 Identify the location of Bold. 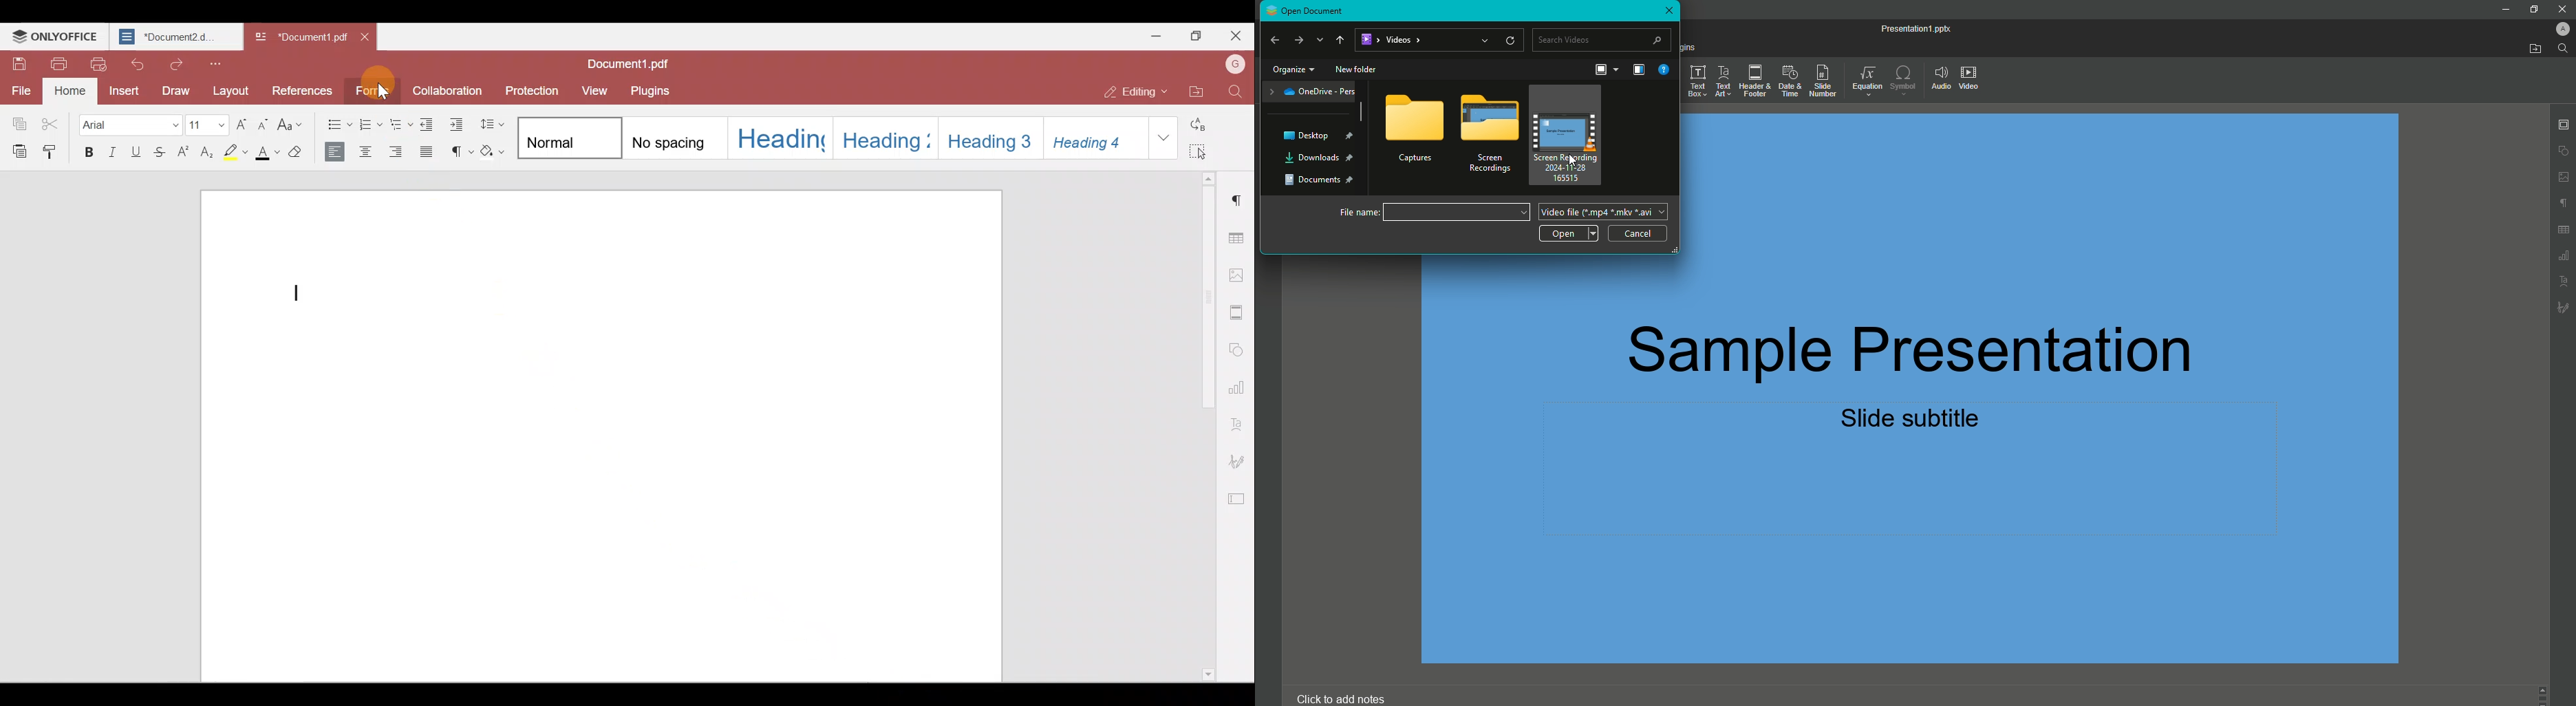
(89, 152).